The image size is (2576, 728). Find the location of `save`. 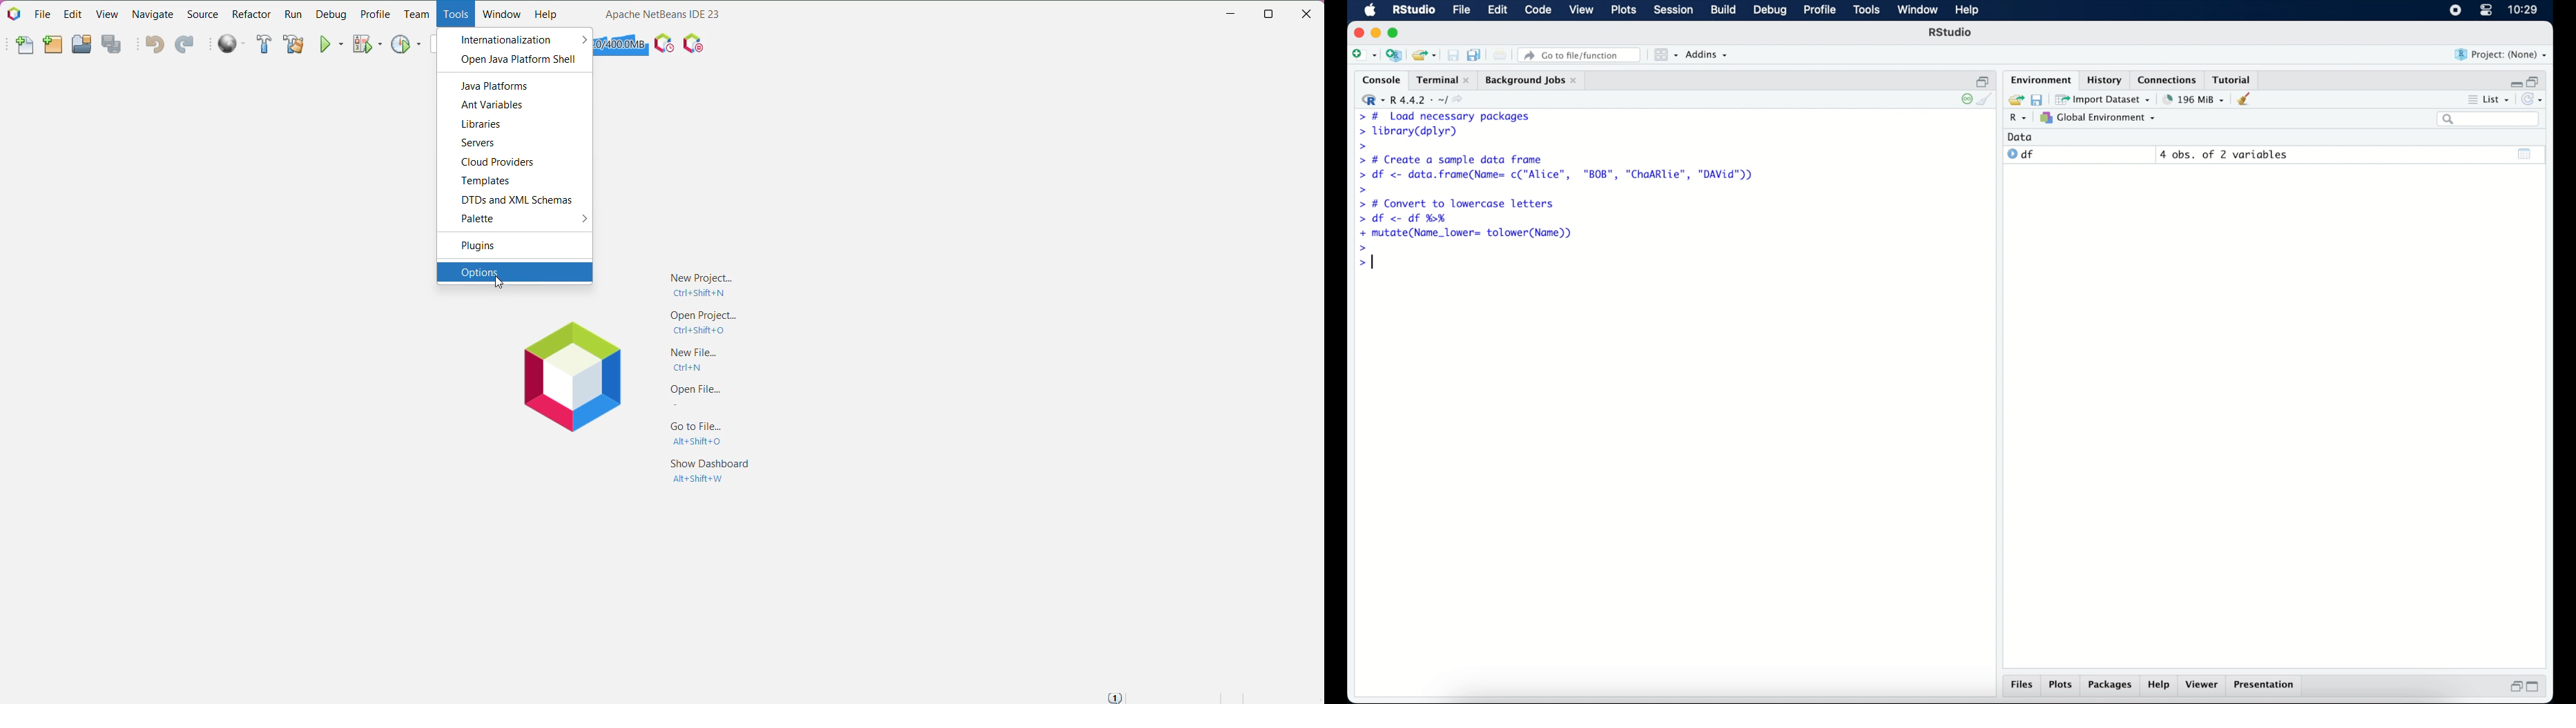

save is located at coordinates (1453, 55).